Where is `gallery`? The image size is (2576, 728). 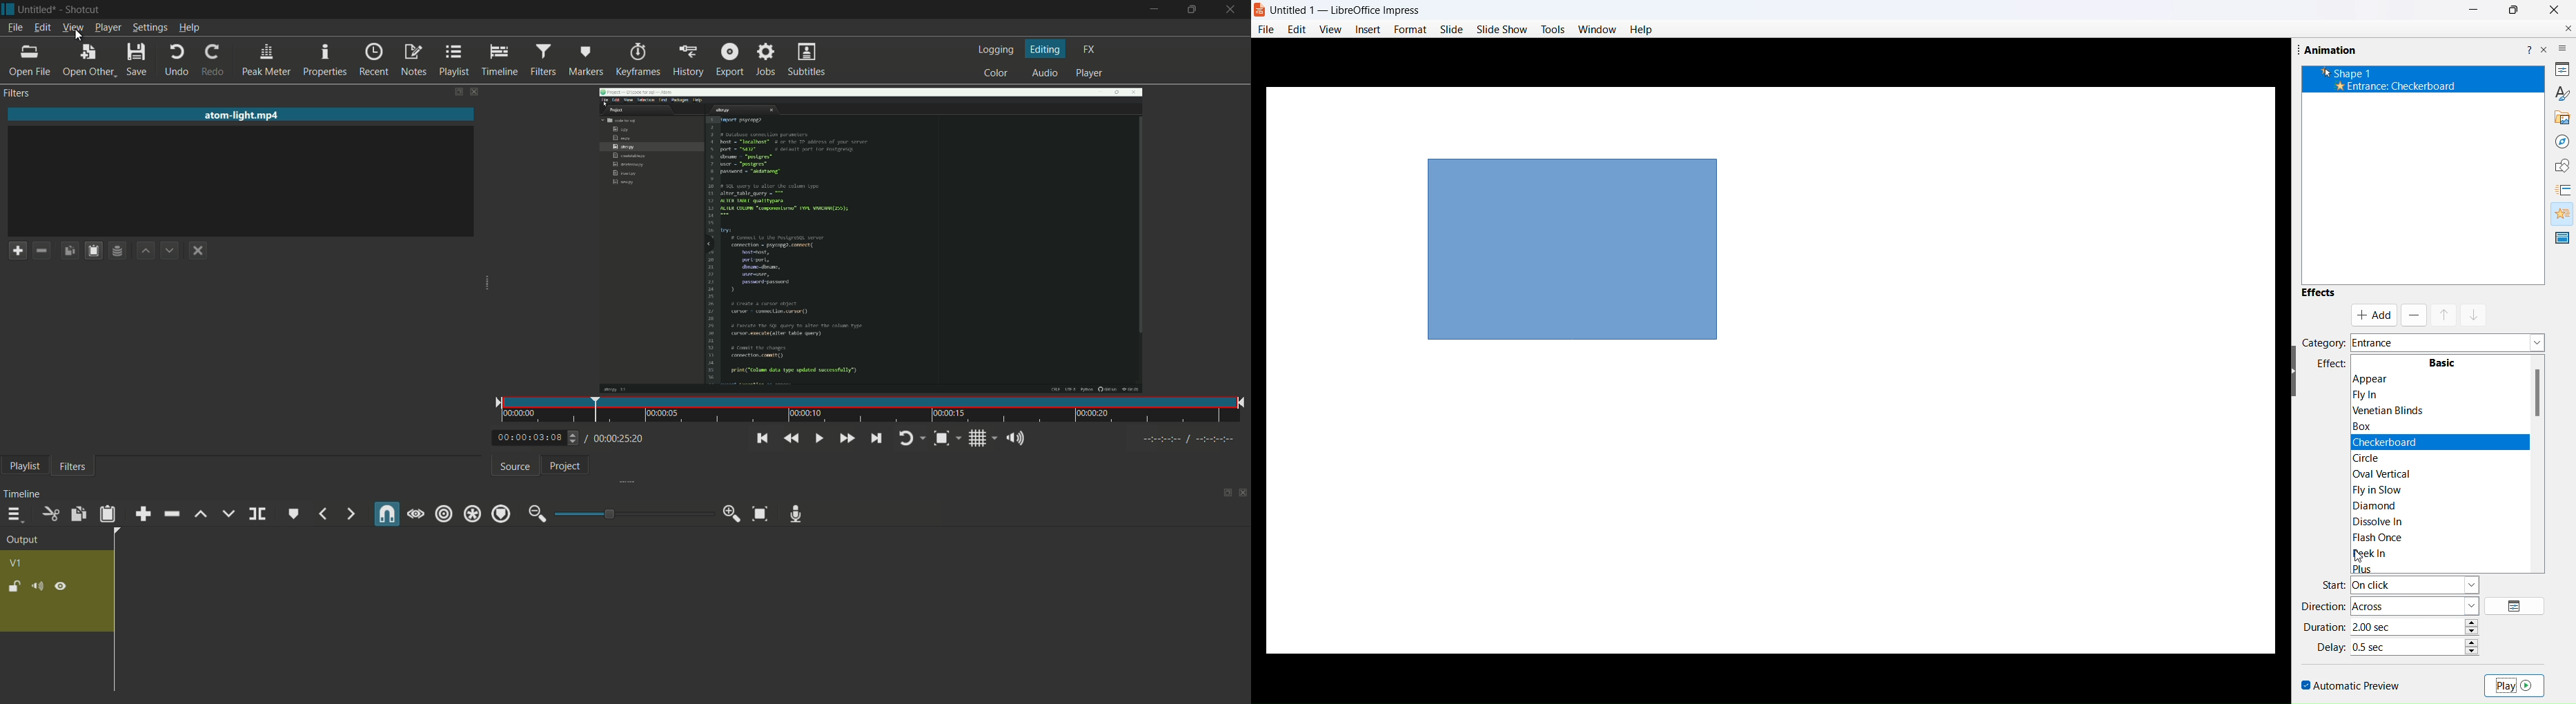
gallery is located at coordinates (2559, 117).